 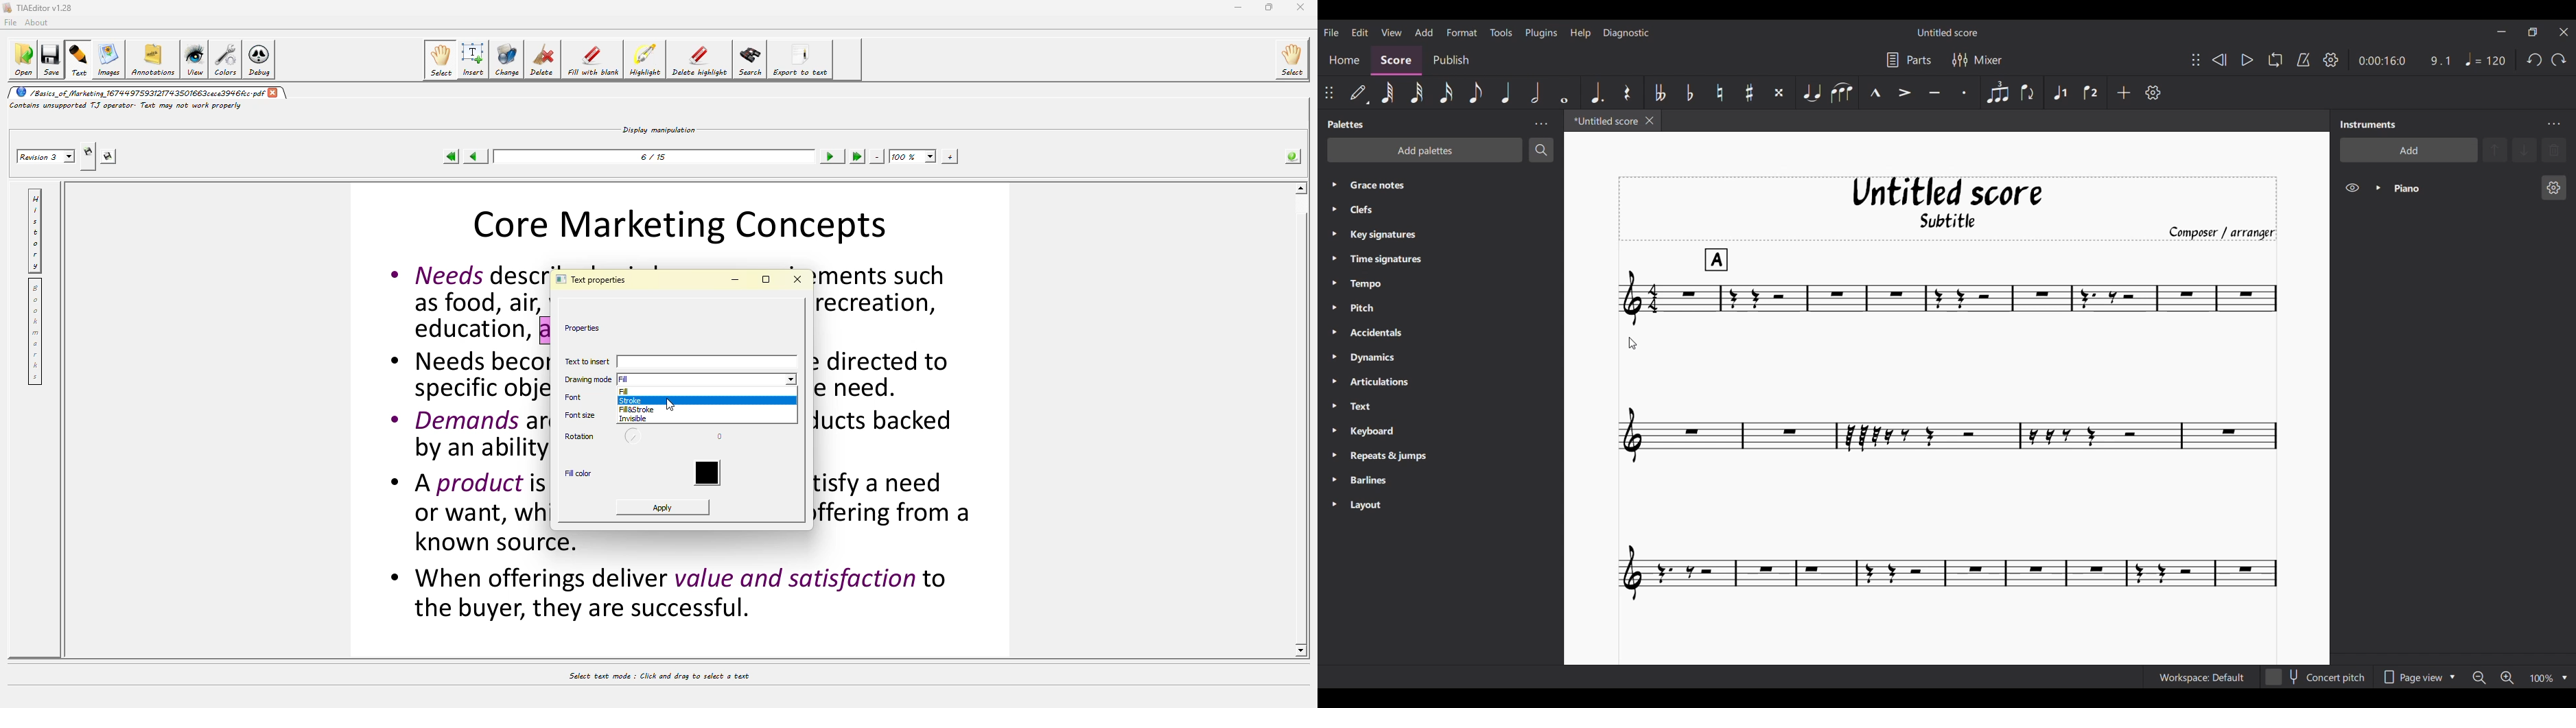 What do you see at coordinates (1947, 32) in the screenshot?
I see `Score name` at bounding box center [1947, 32].